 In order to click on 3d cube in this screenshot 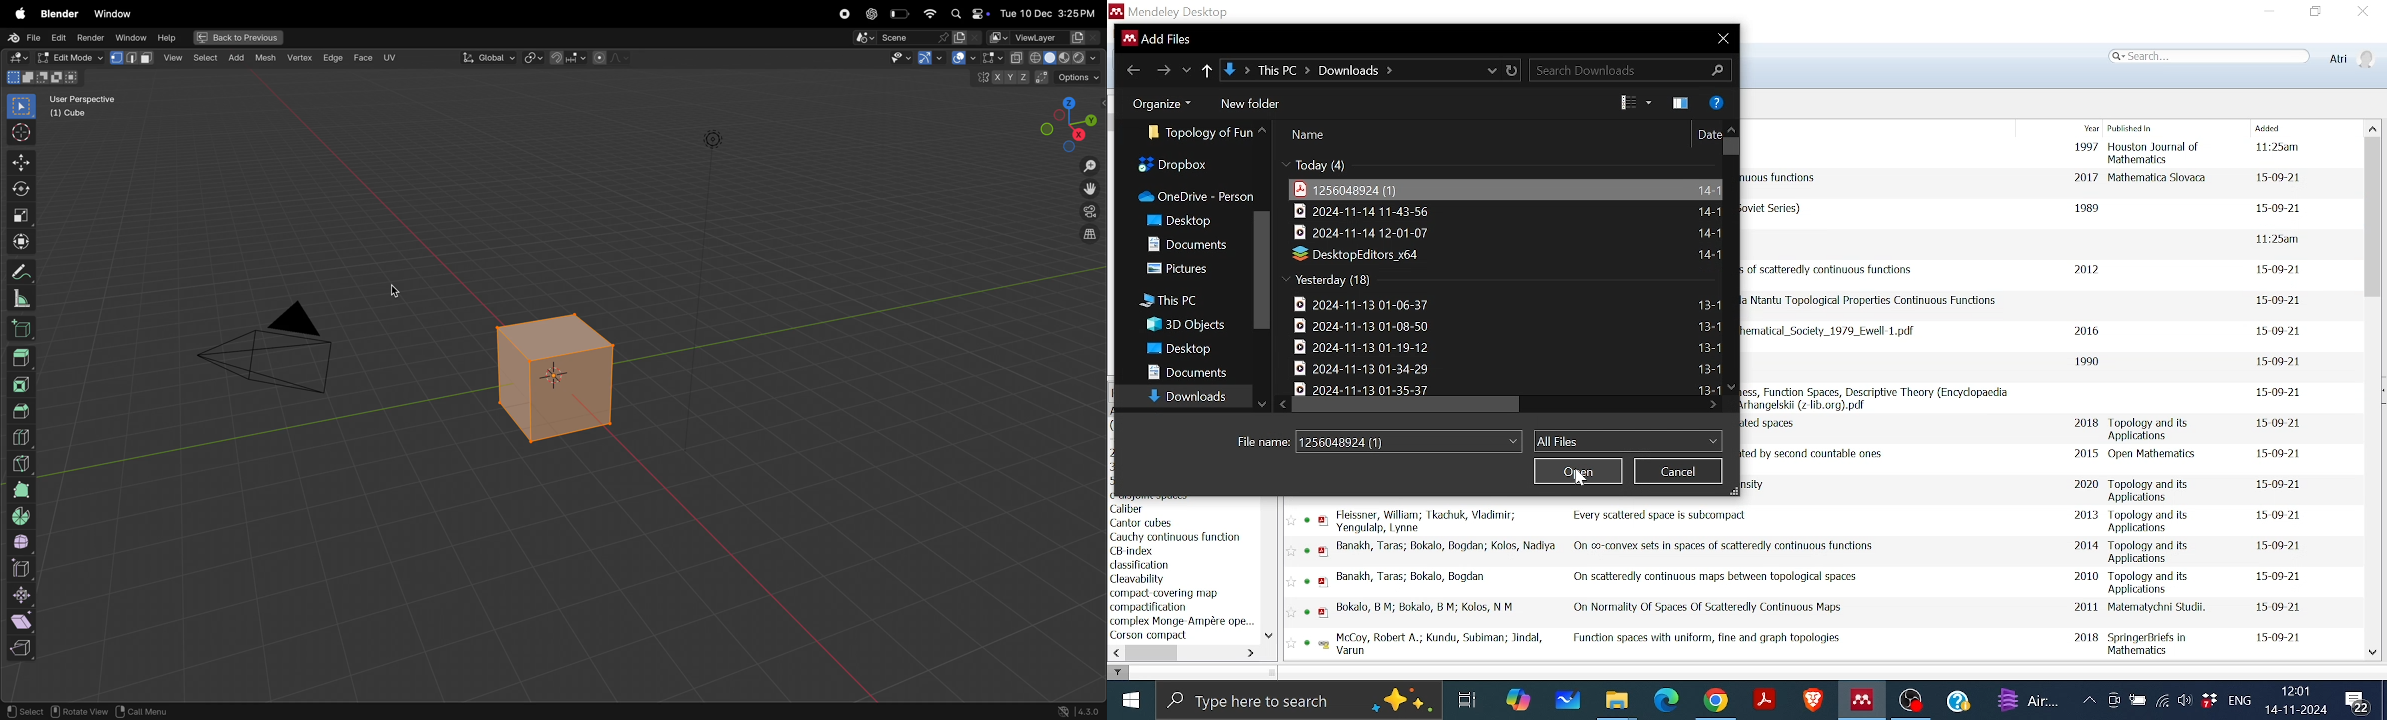, I will do `click(23, 331)`.